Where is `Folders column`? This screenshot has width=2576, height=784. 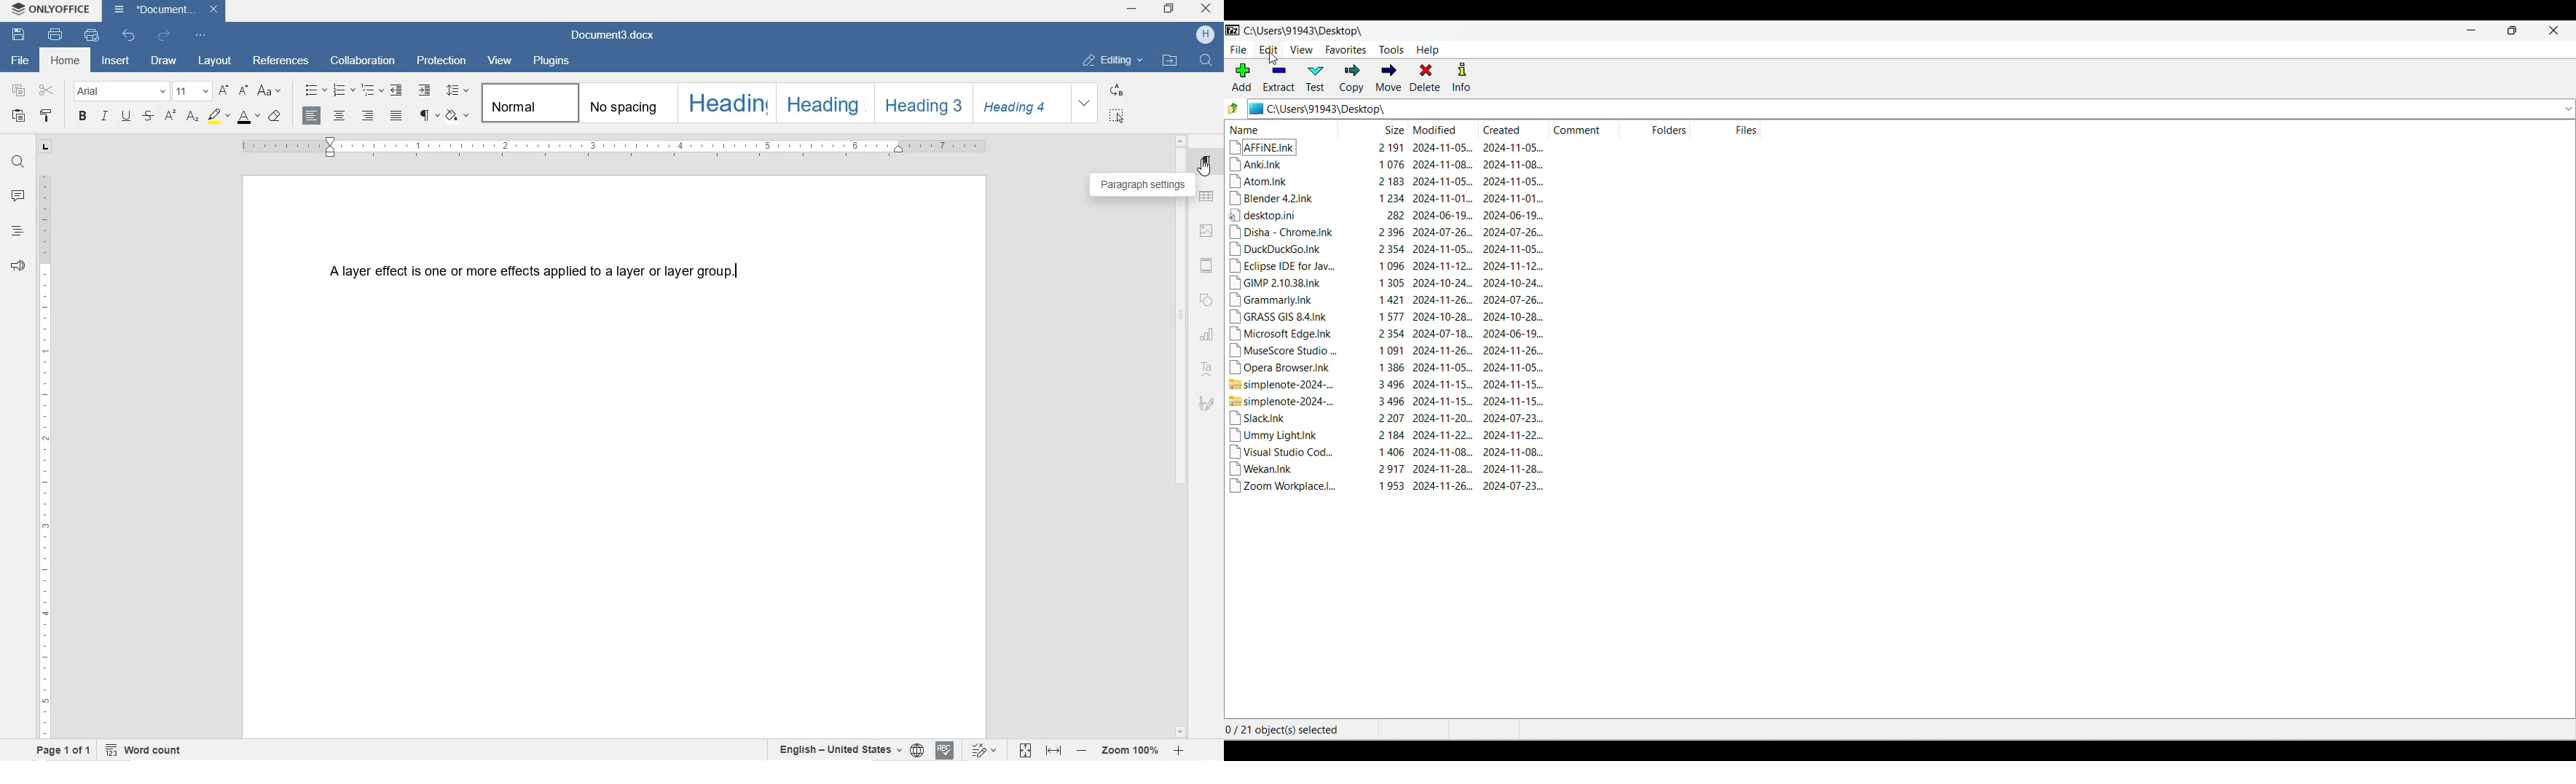 Folders column is located at coordinates (1654, 128).